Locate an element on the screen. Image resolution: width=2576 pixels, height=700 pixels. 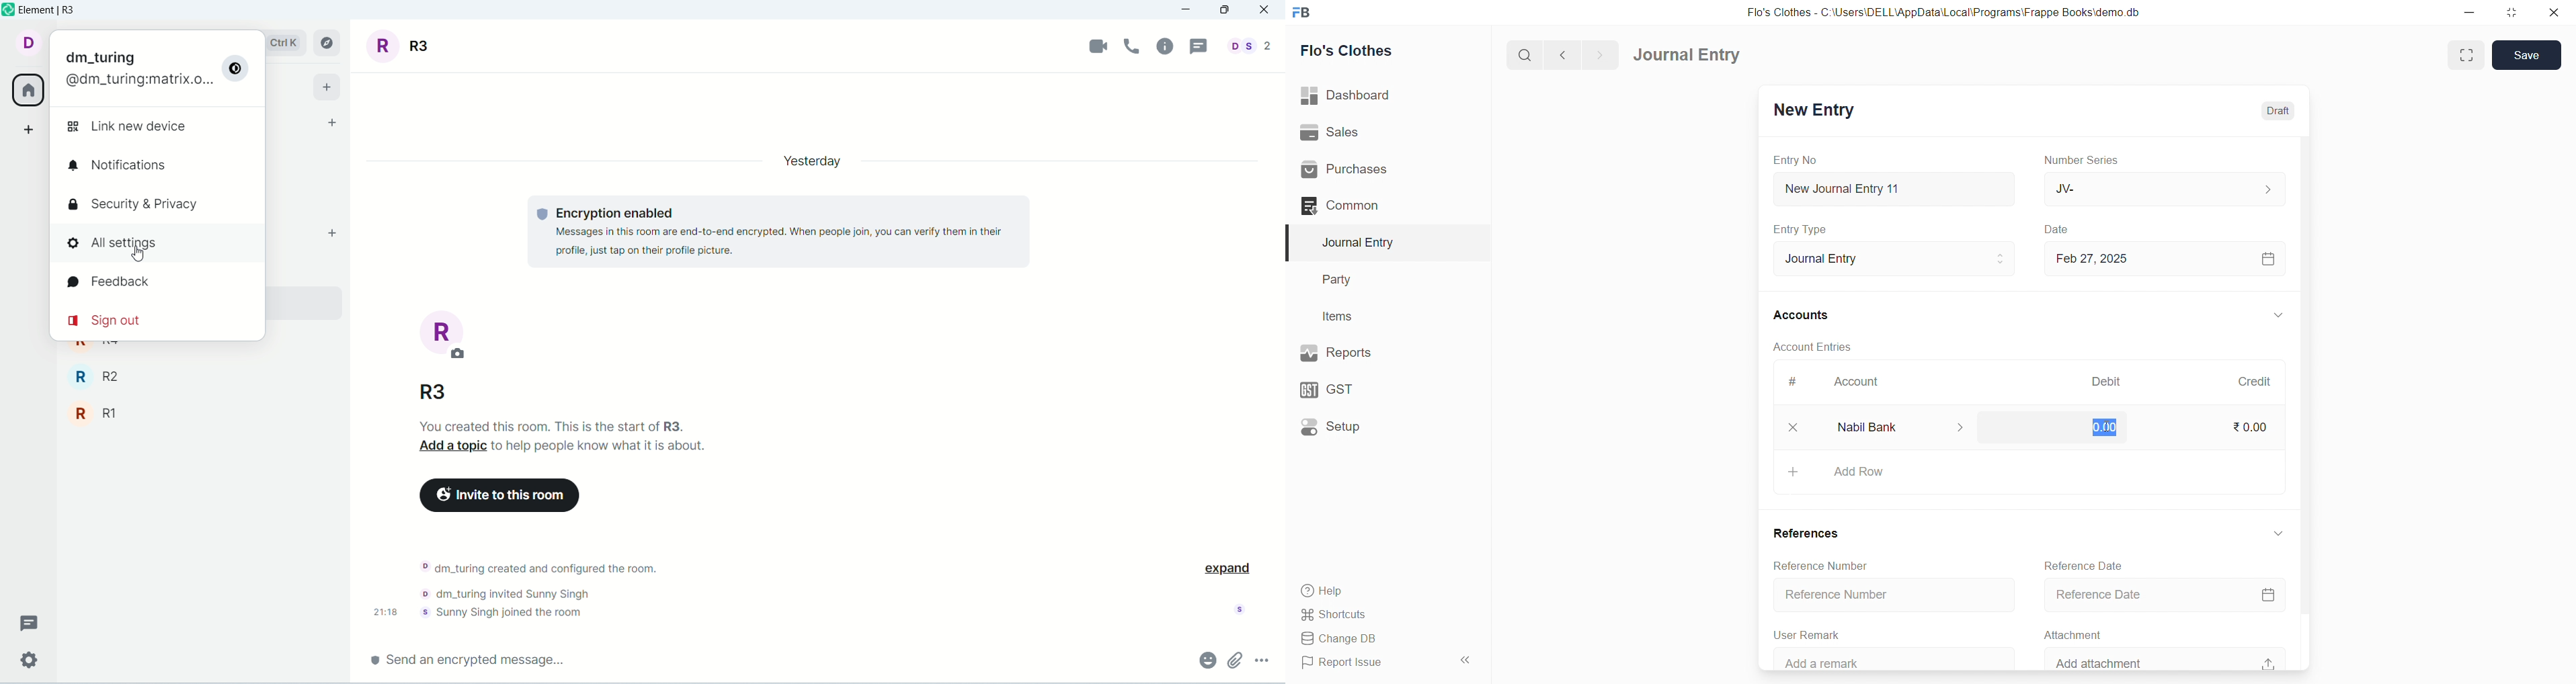
Party is located at coordinates (1345, 278).